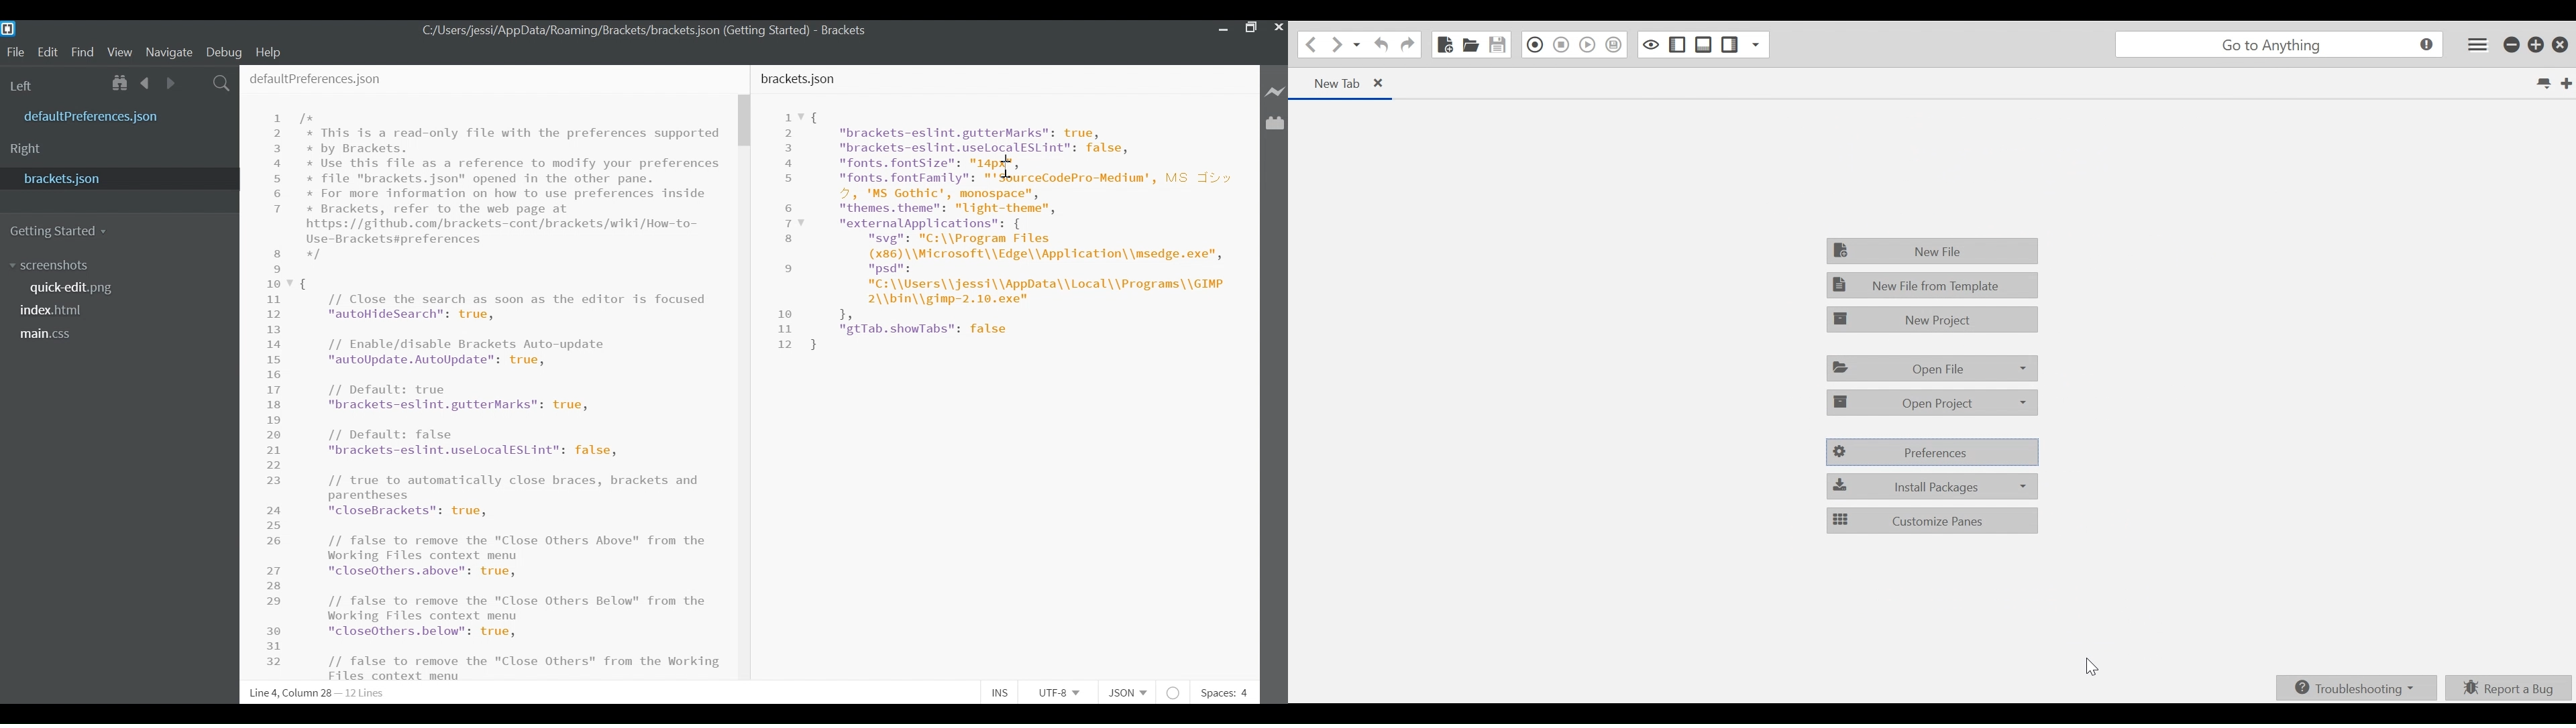 Image resolution: width=2576 pixels, height=728 pixels. What do you see at coordinates (1275, 123) in the screenshot?
I see `Manage Extensions` at bounding box center [1275, 123].